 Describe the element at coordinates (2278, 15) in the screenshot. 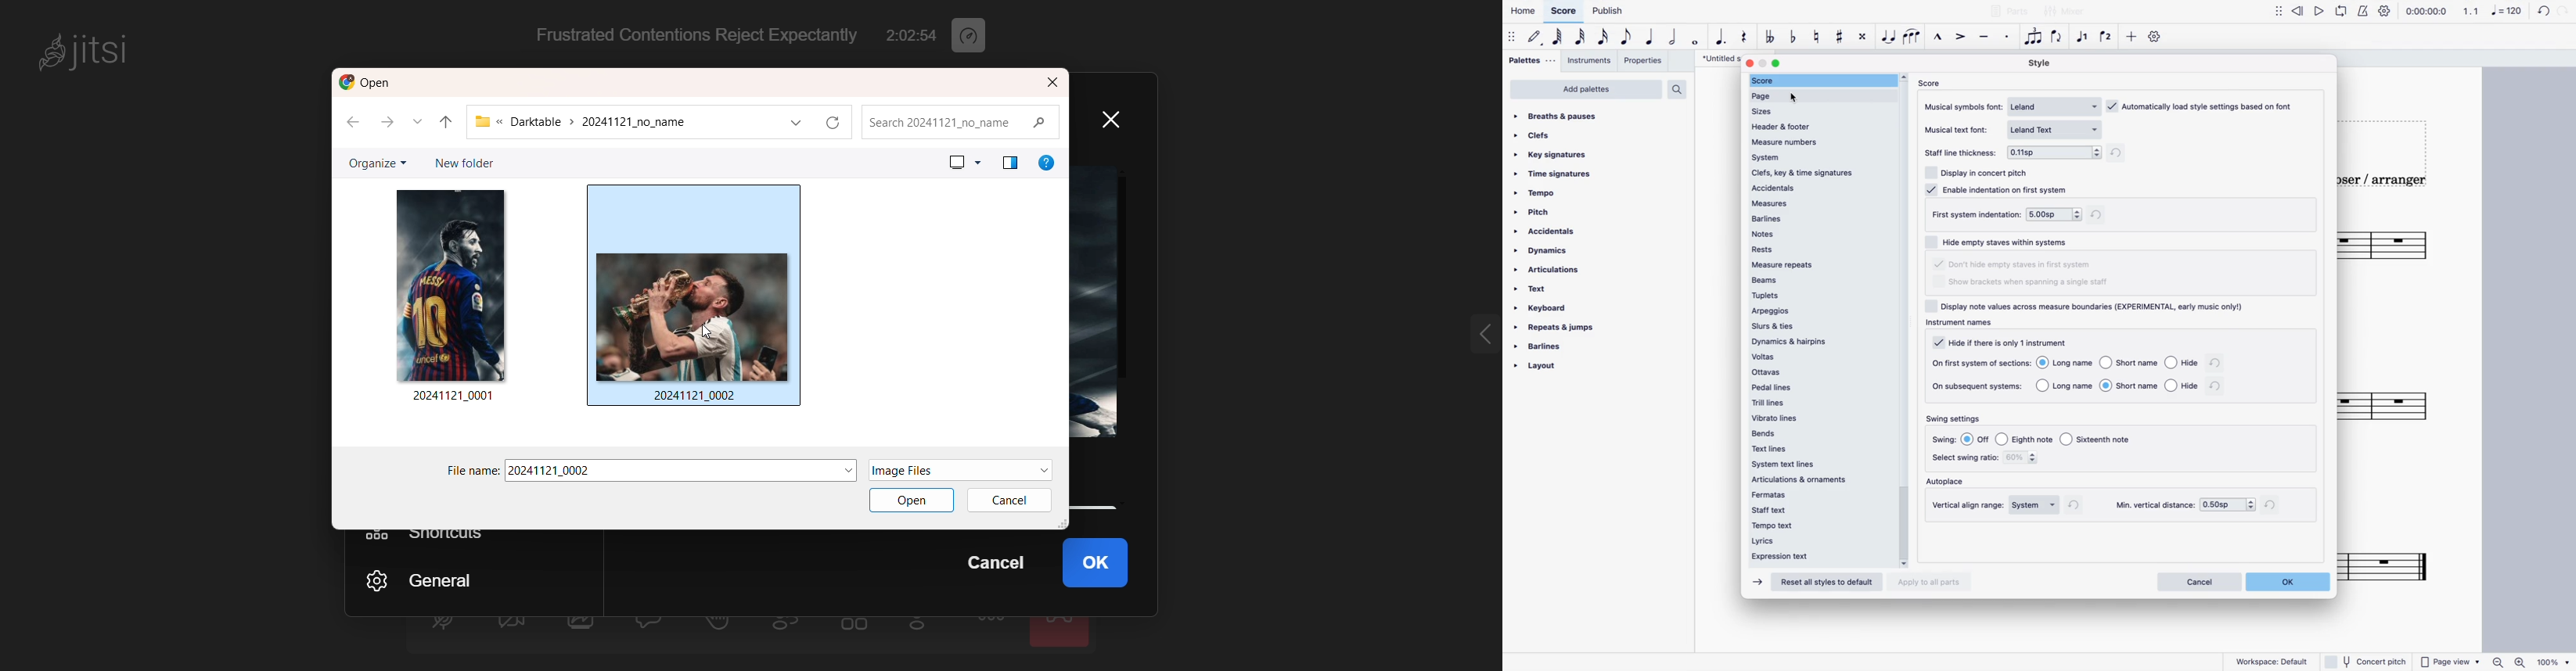

I see `show/hide` at that location.